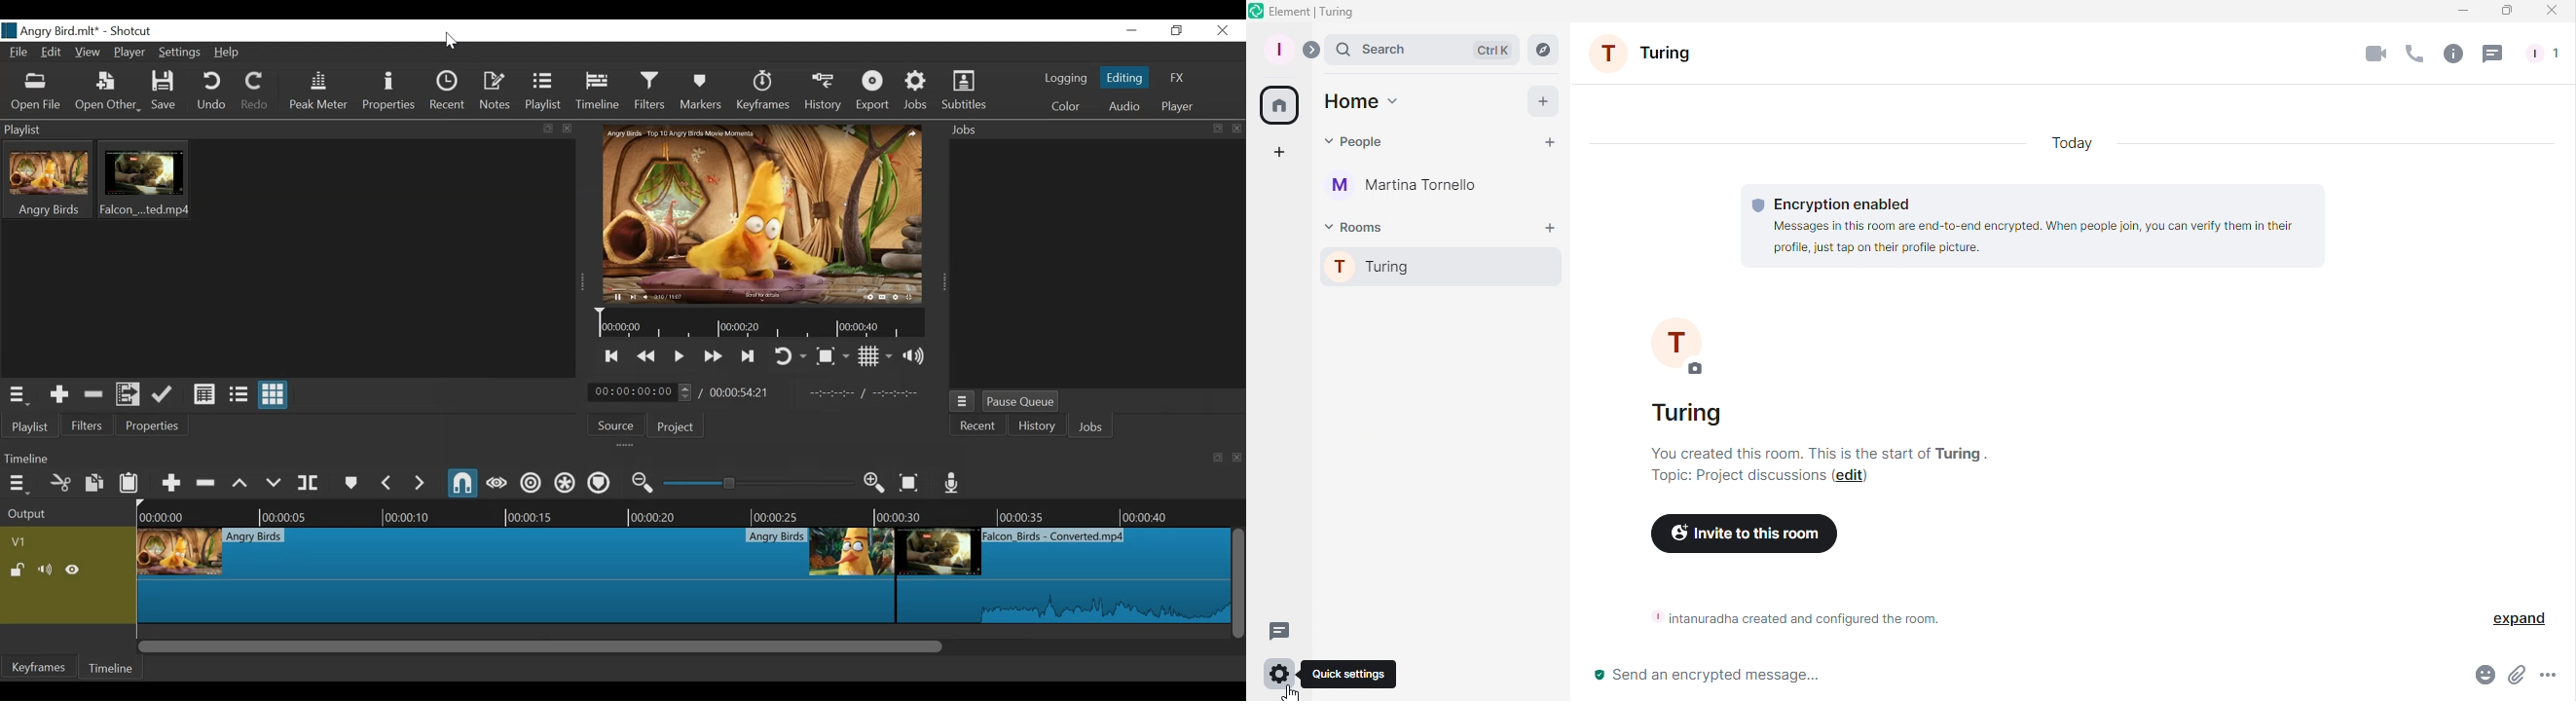  I want to click on Vertical Scrll bar, so click(1238, 584).